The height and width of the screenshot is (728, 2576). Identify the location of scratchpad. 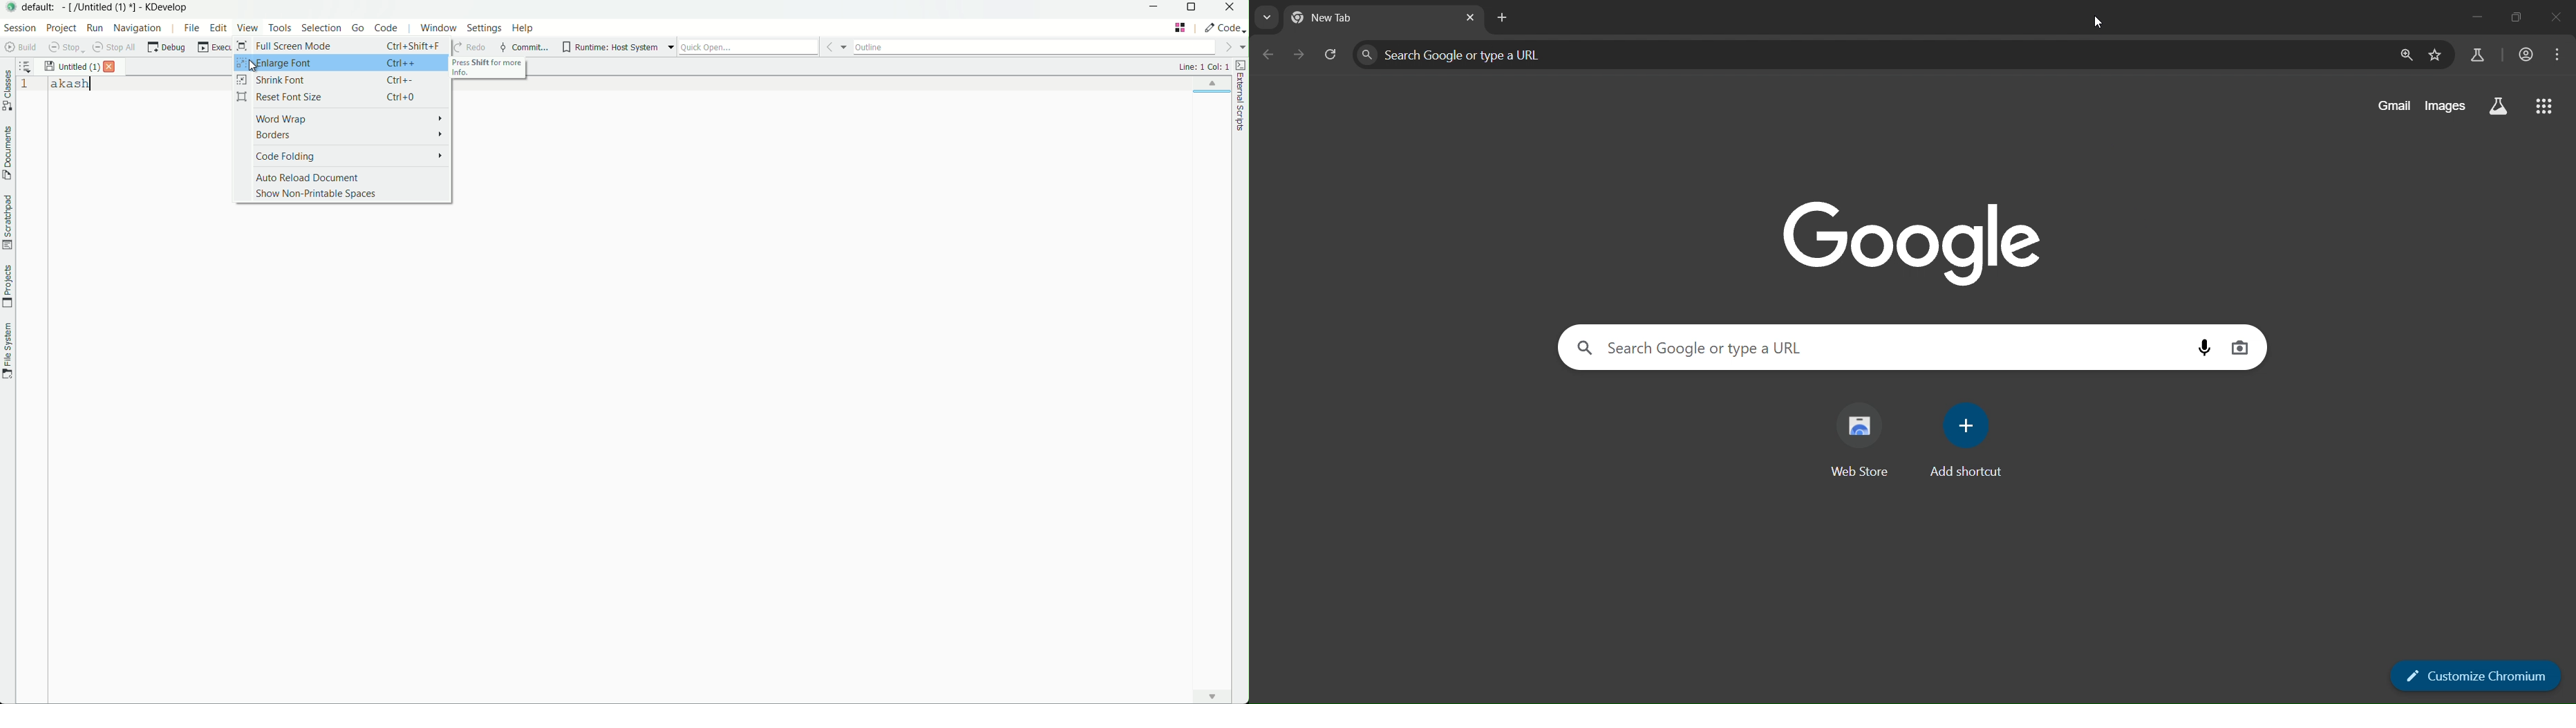
(8, 221).